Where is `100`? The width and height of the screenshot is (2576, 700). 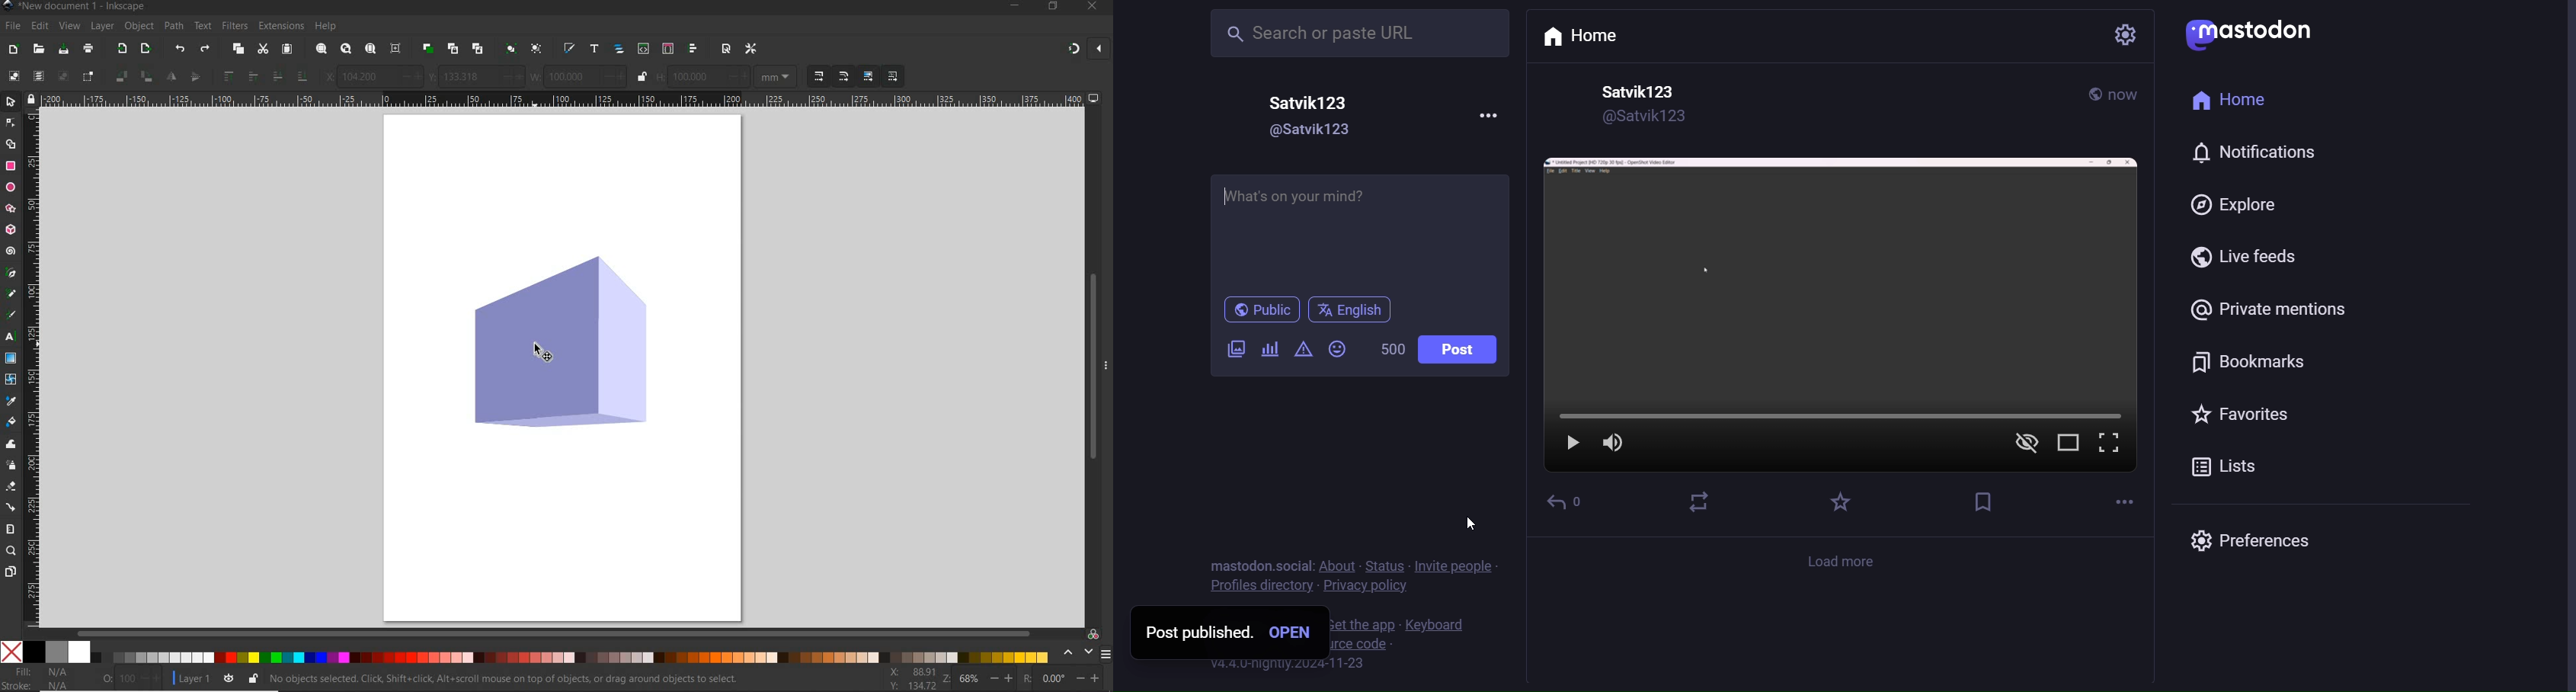 100 is located at coordinates (693, 76).